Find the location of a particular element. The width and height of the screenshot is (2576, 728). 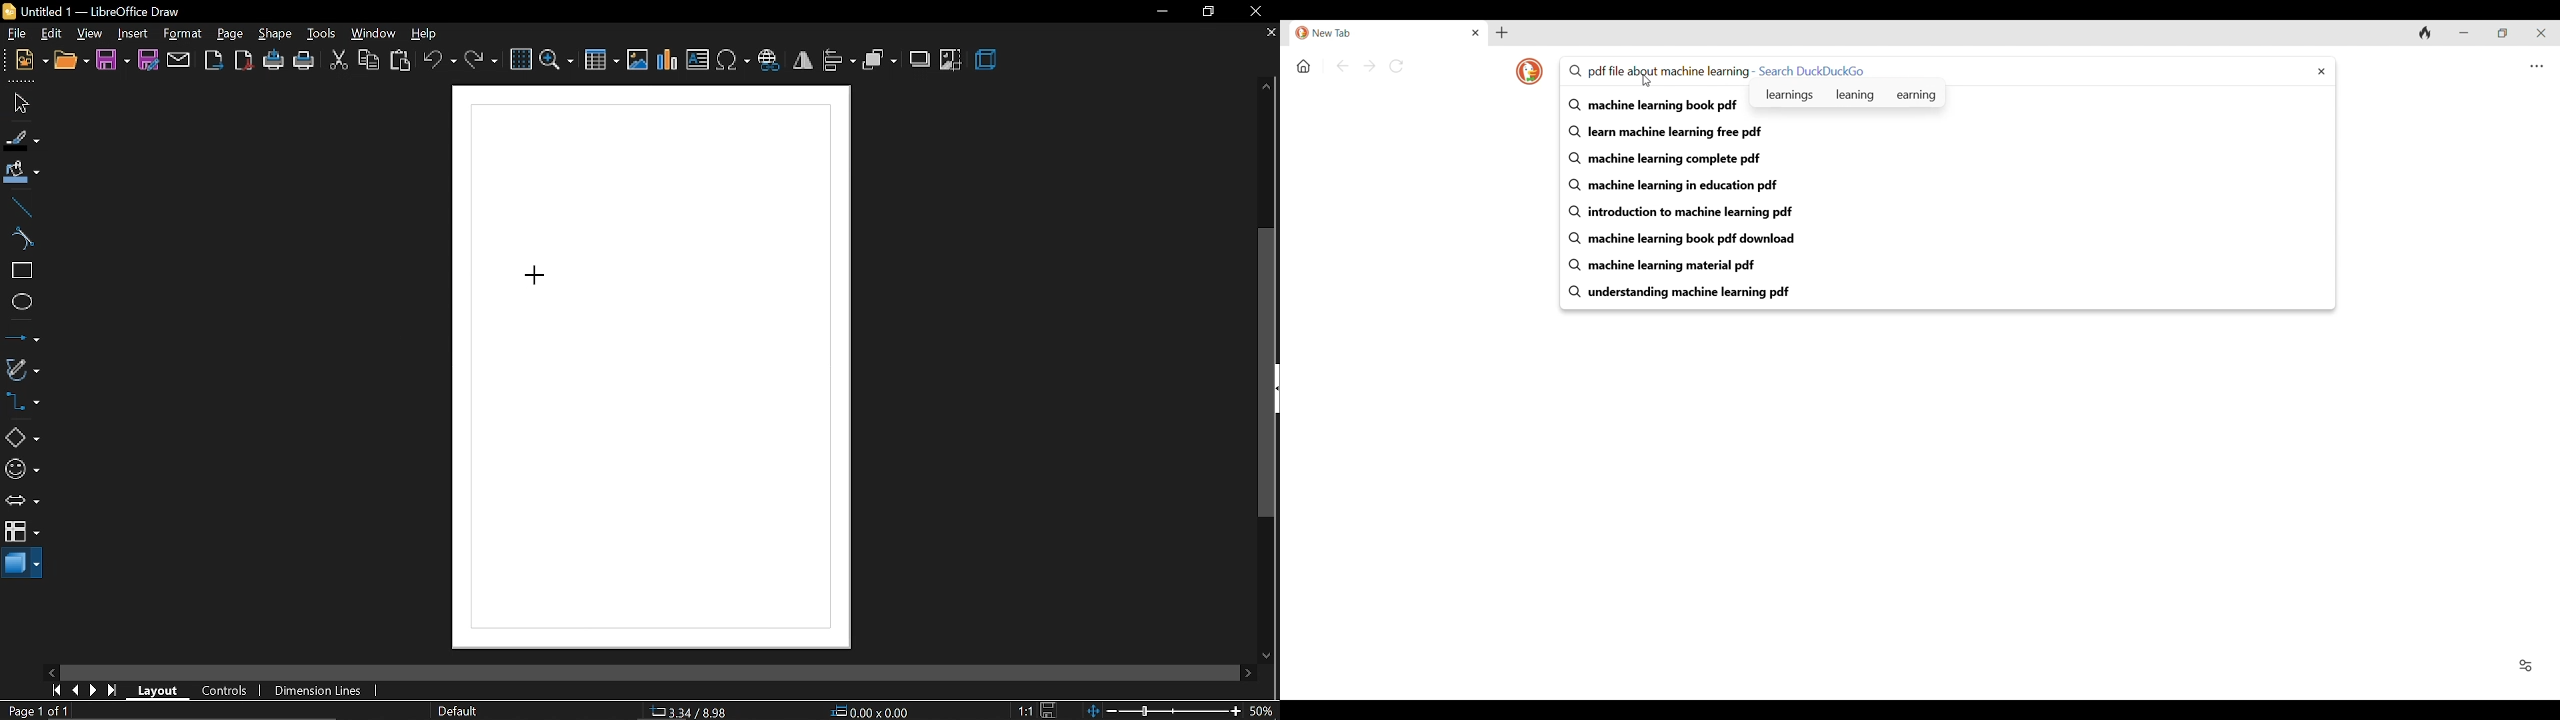

export as pdf is located at coordinates (243, 61).